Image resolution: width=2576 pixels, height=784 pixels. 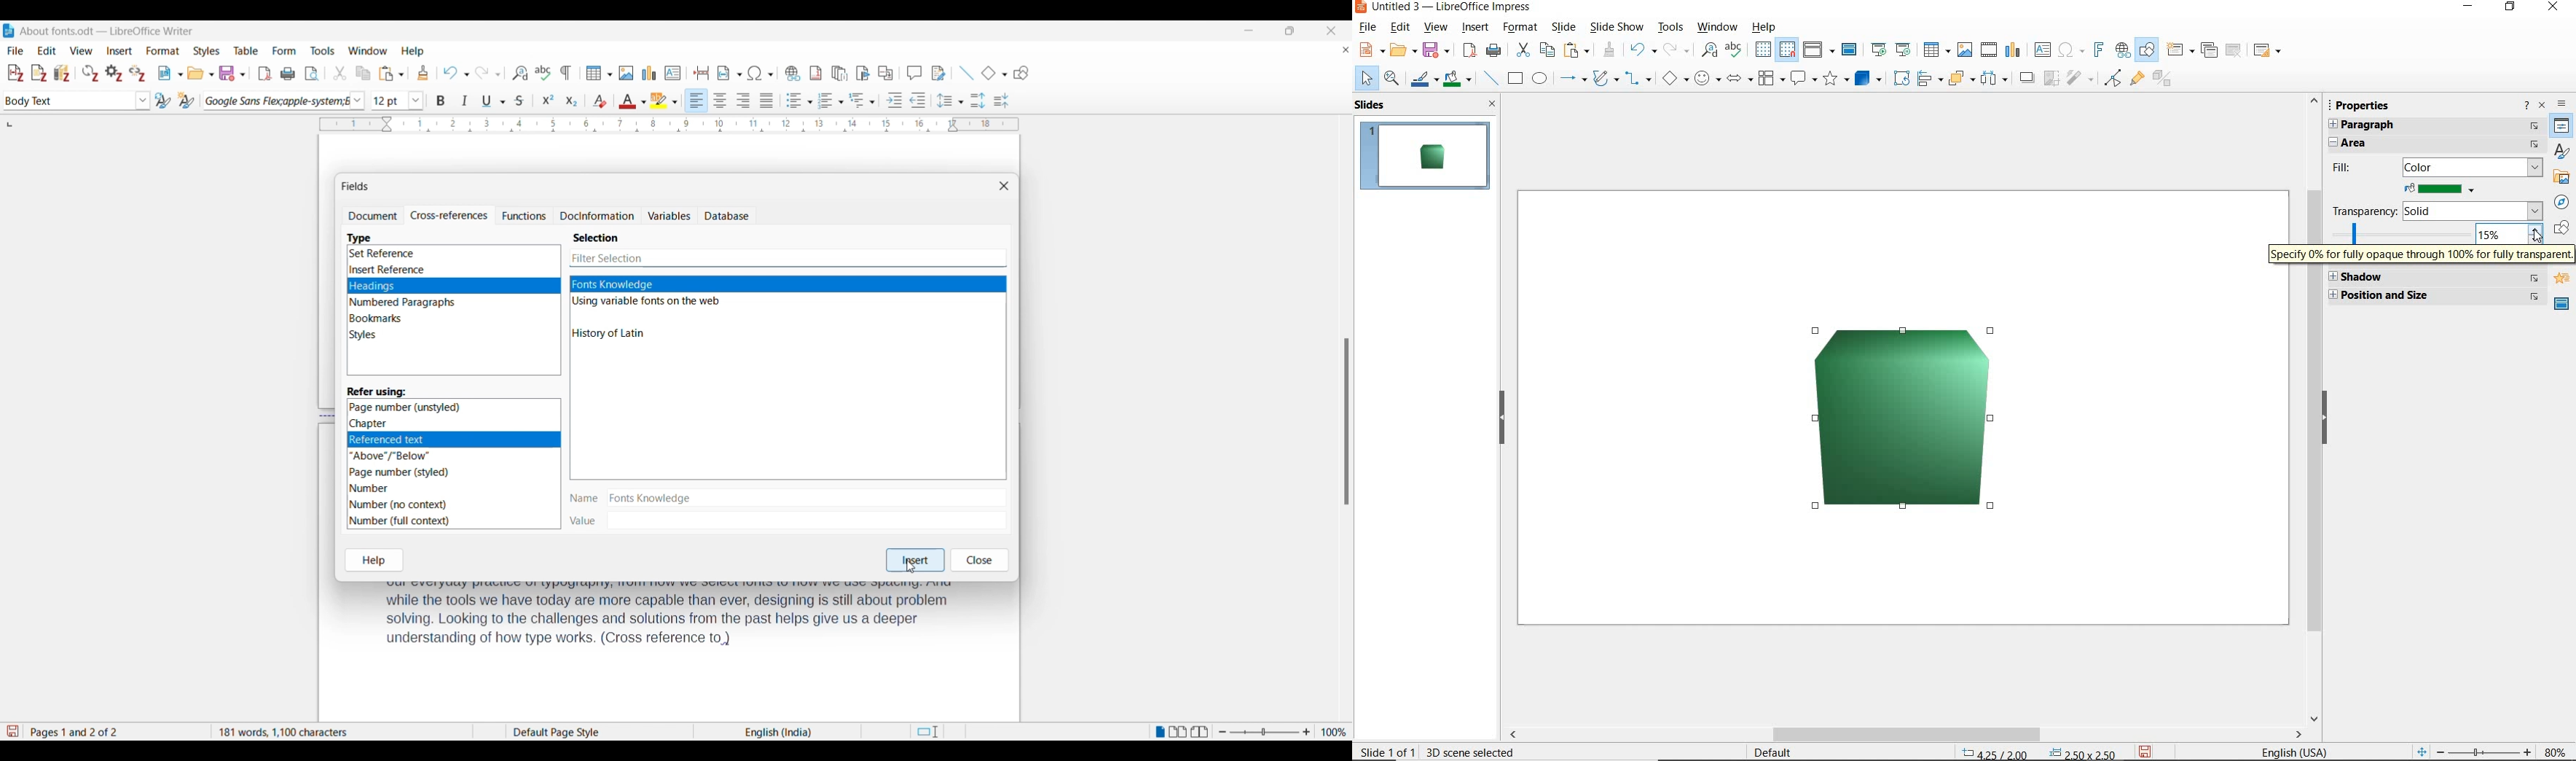 What do you see at coordinates (2561, 179) in the screenshot?
I see `GALLERY` at bounding box center [2561, 179].